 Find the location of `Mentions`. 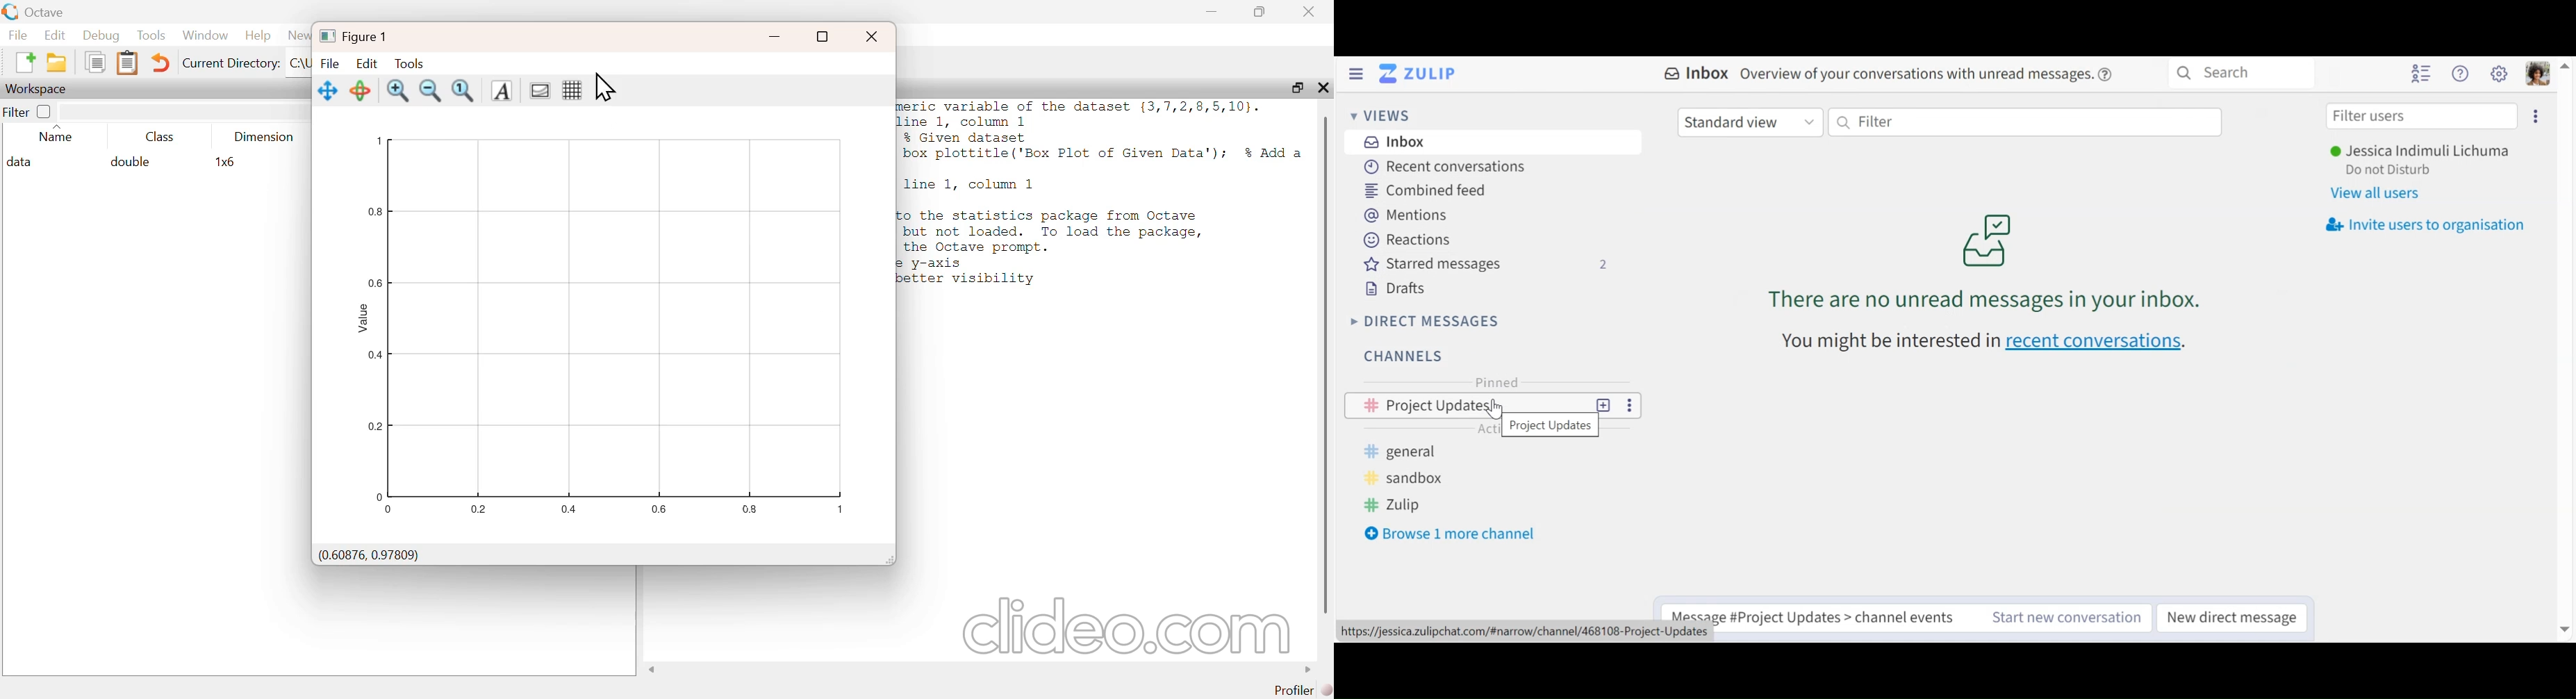

Mentions is located at coordinates (1409, 215).